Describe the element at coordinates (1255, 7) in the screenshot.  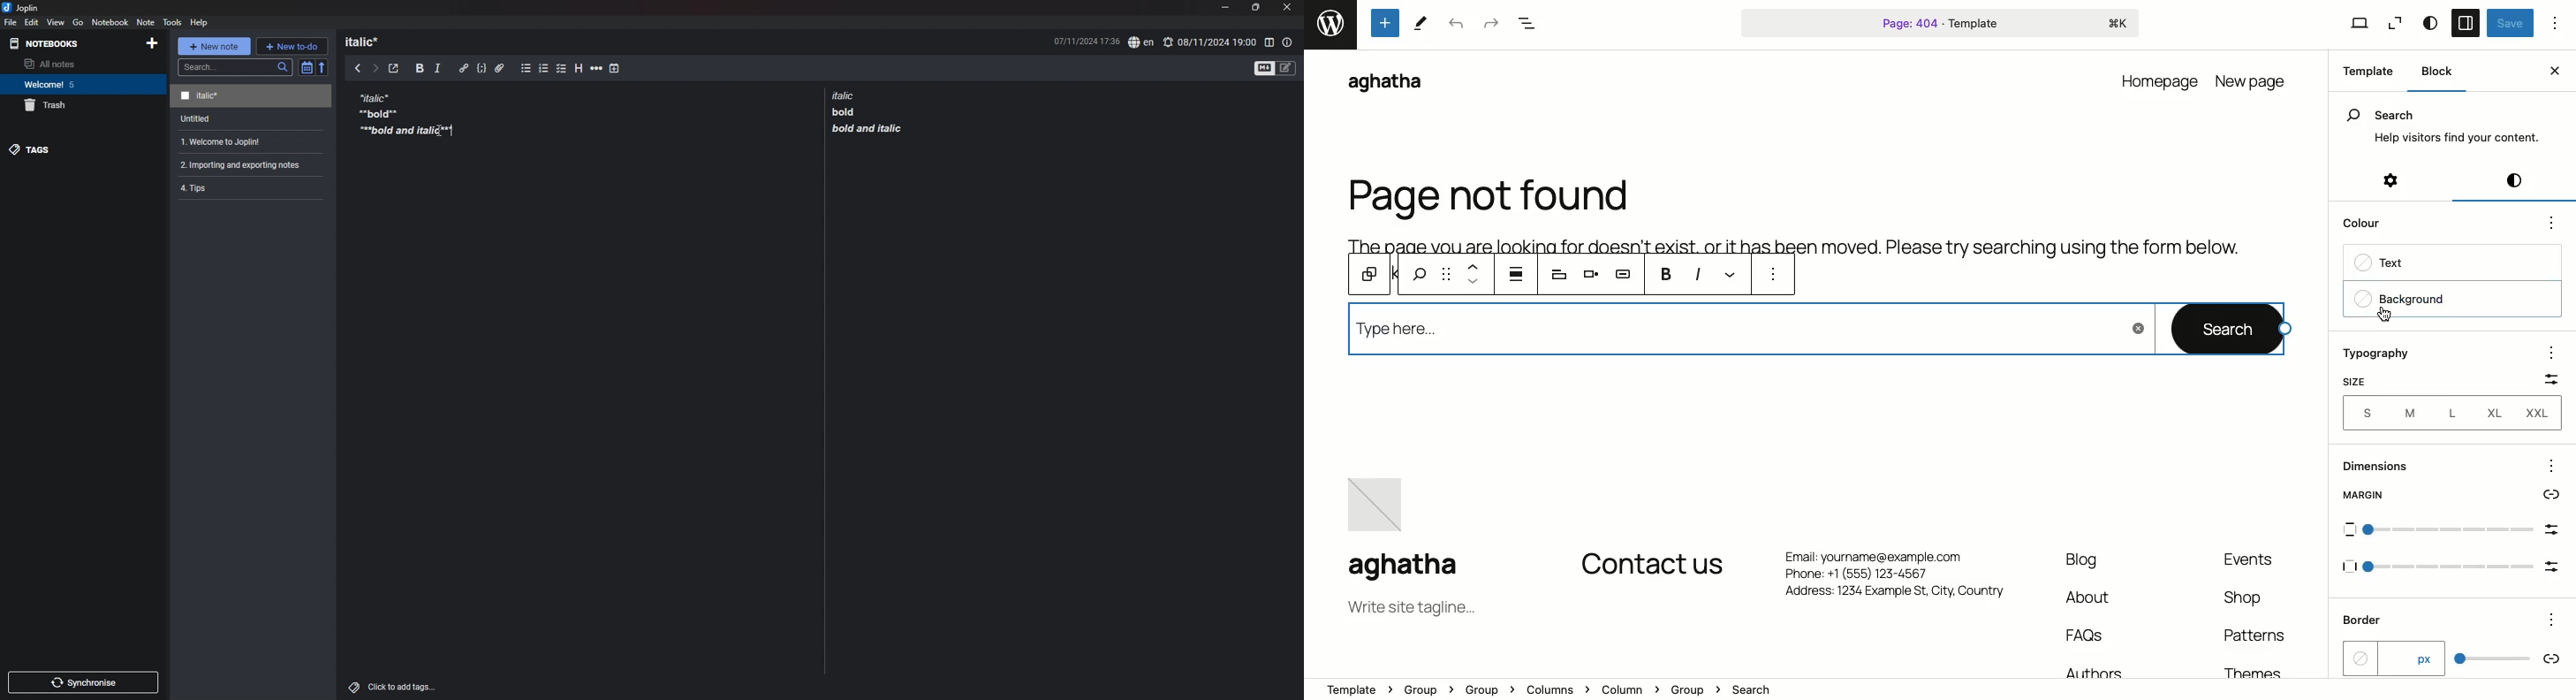
I see `resize` at that location.